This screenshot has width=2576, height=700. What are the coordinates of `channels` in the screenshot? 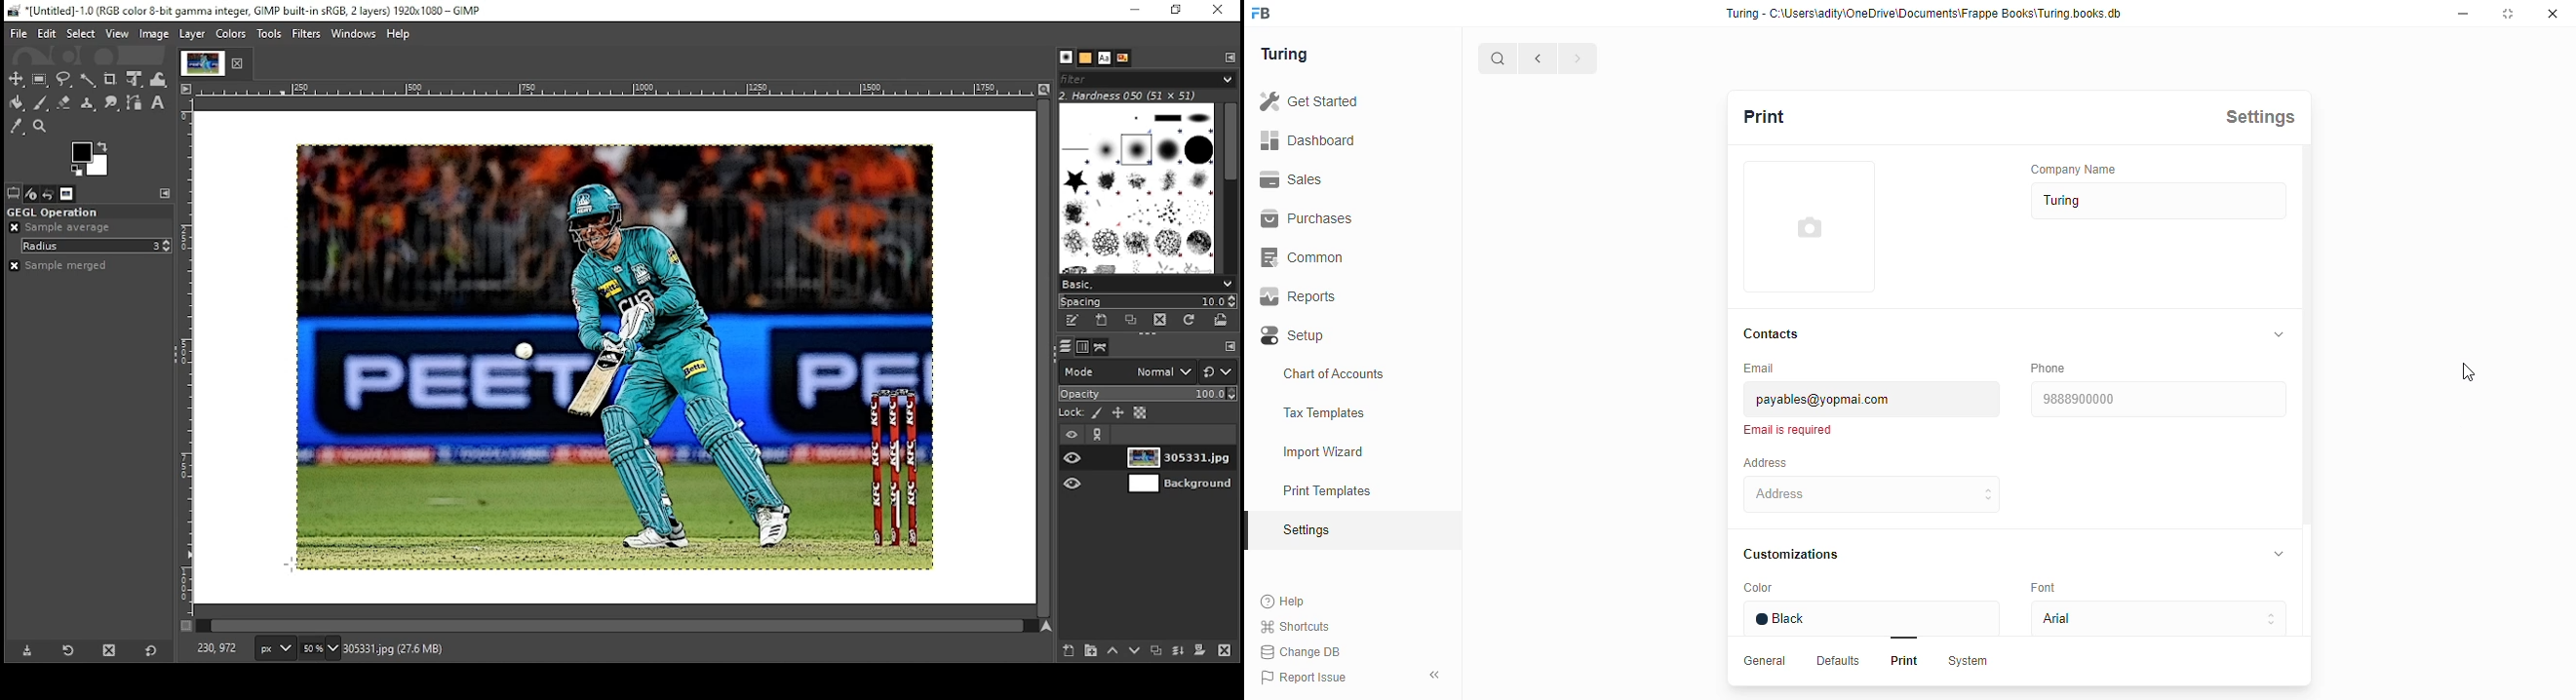 It's located at (1084, 348).